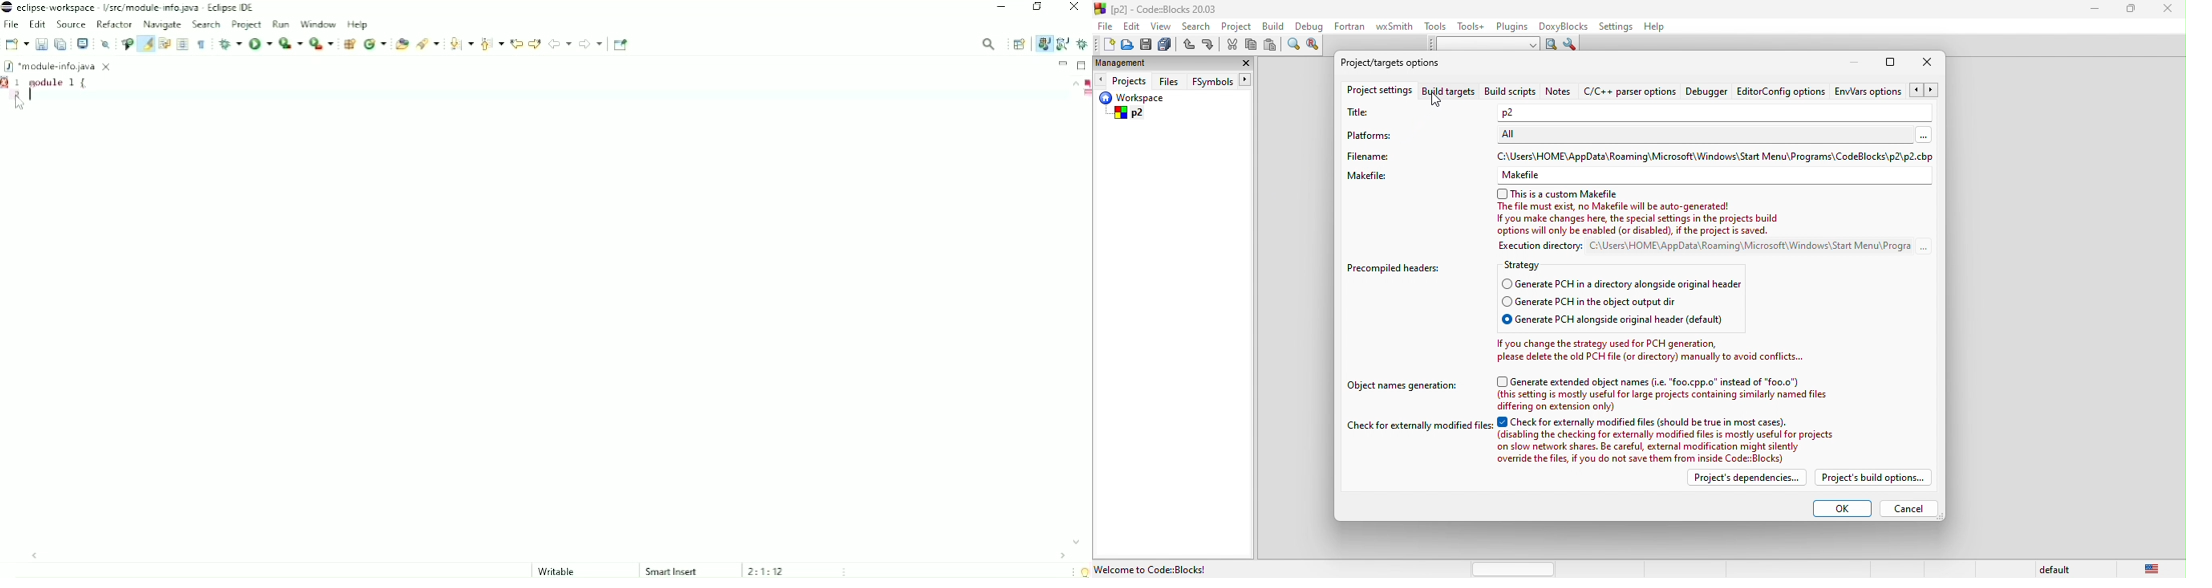  I want to click on Help, so click(358, 24).